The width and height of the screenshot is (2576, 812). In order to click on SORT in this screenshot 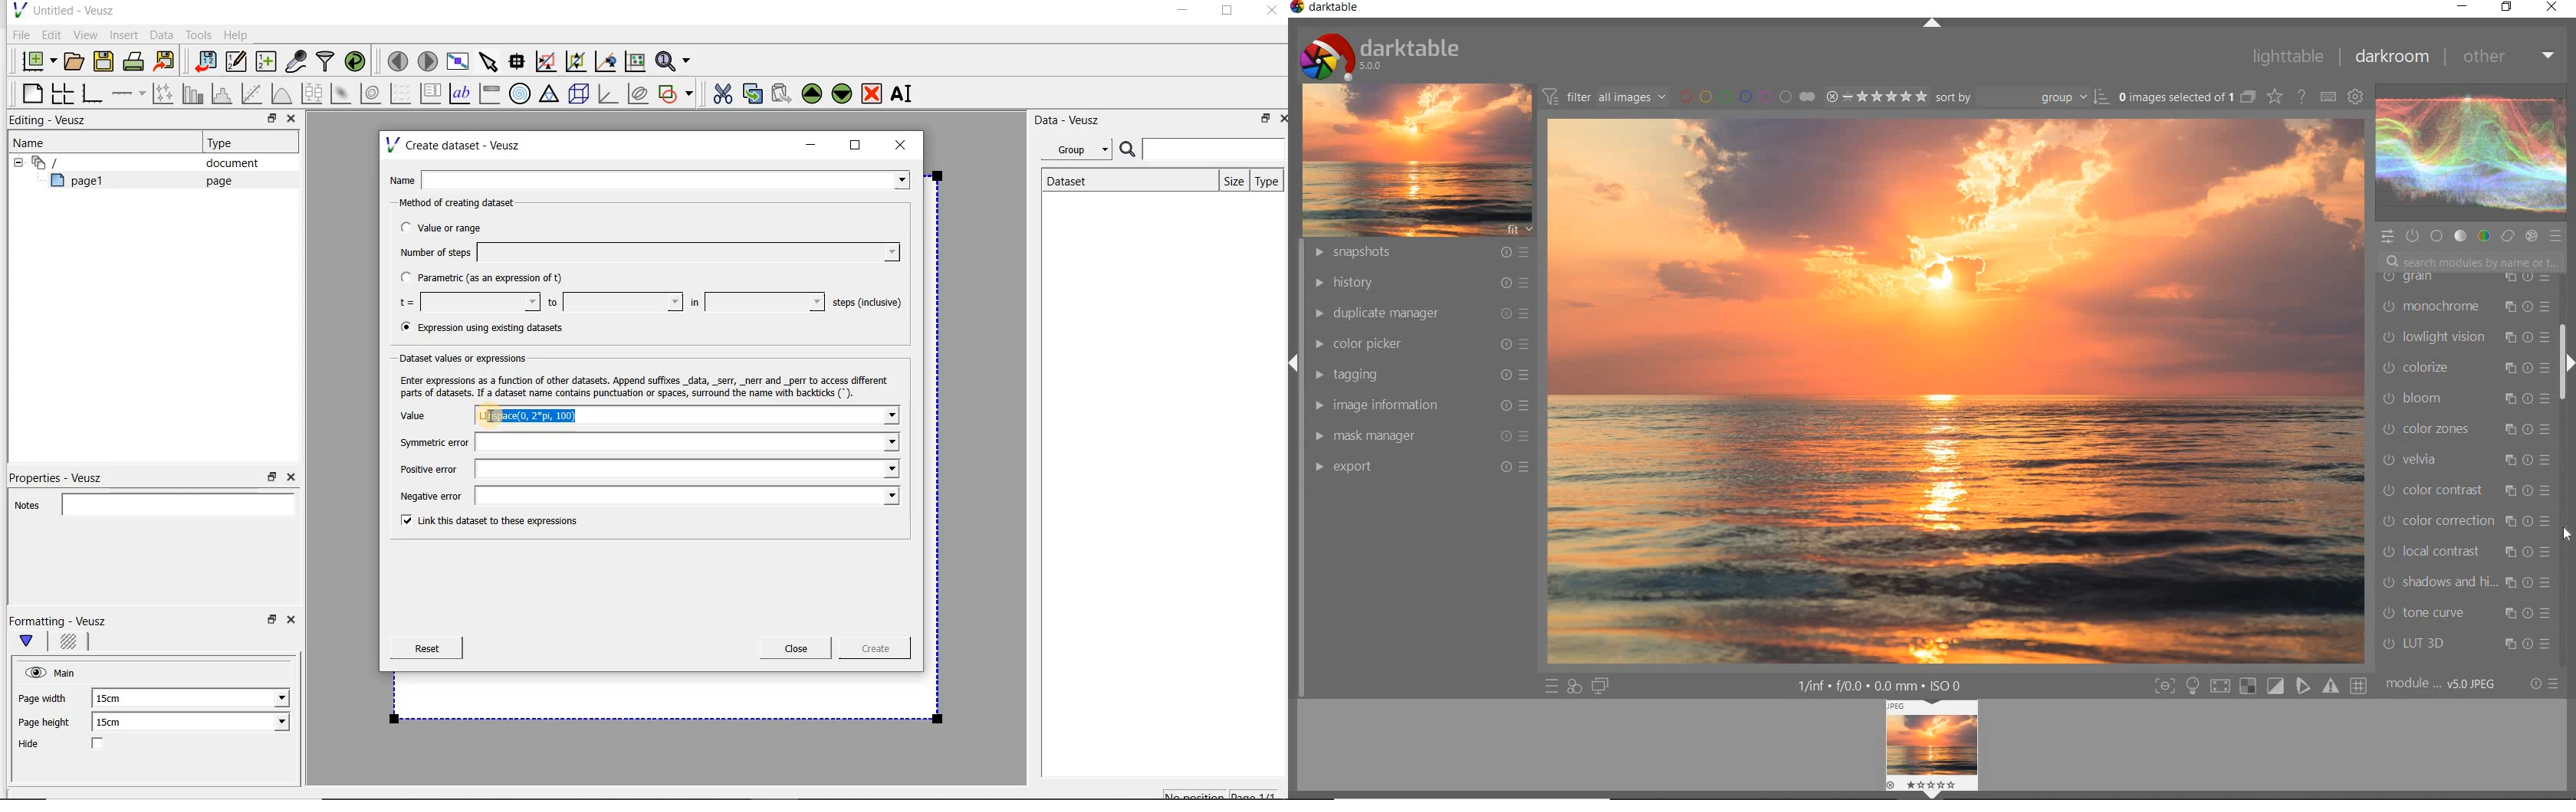, I will do `click(2021, 97)`.